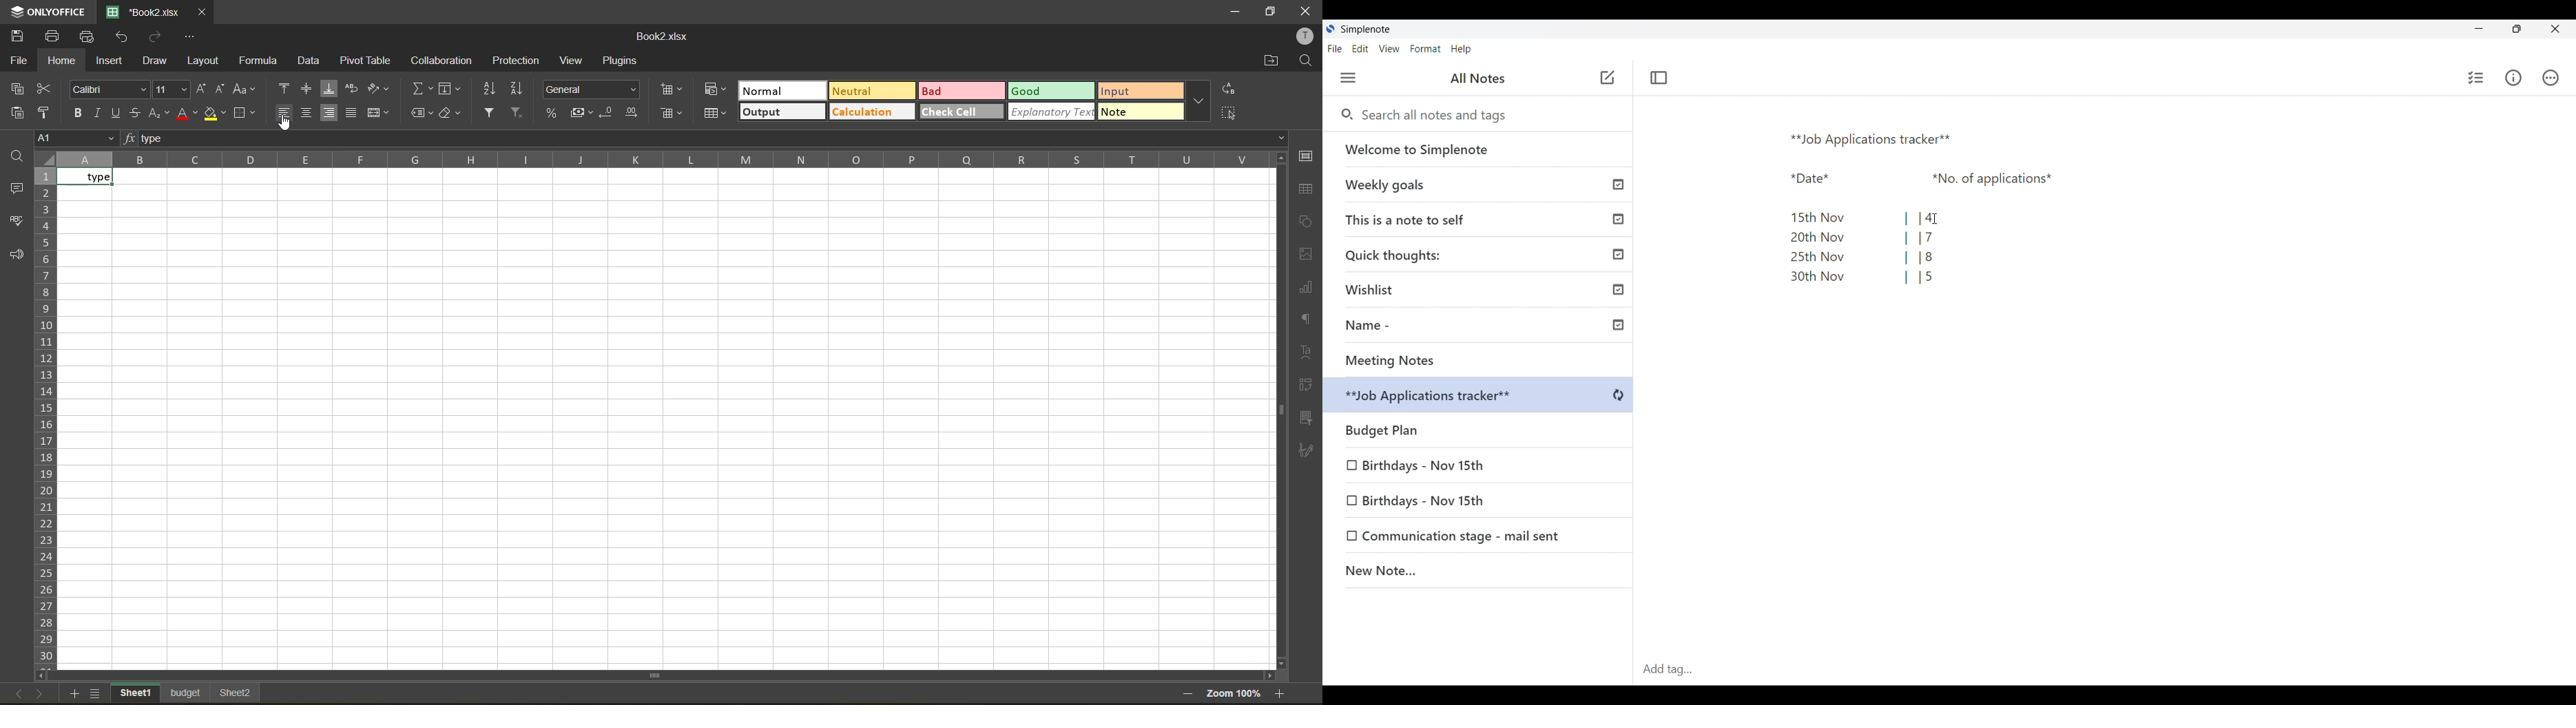  Describe the element at coordinates (671, 91) in the screenshot. I see `insert cells` at that location.